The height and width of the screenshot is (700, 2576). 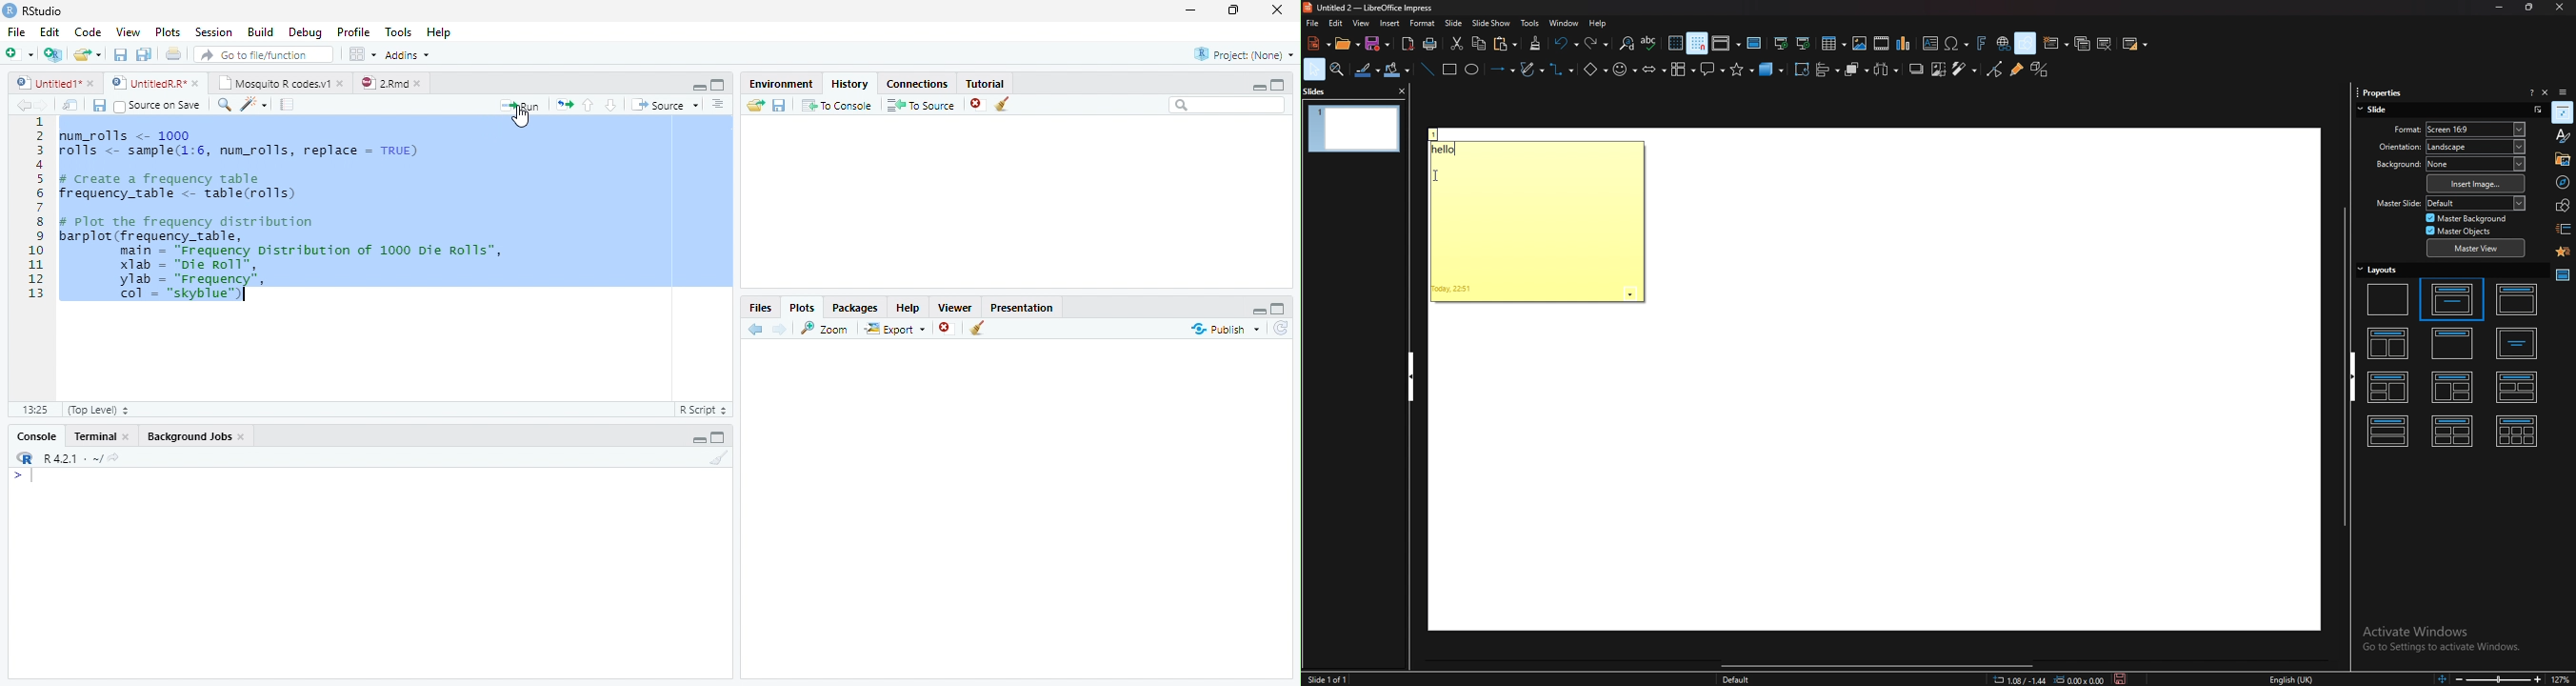 I want to click on title content, so click(x=2517, y=300).